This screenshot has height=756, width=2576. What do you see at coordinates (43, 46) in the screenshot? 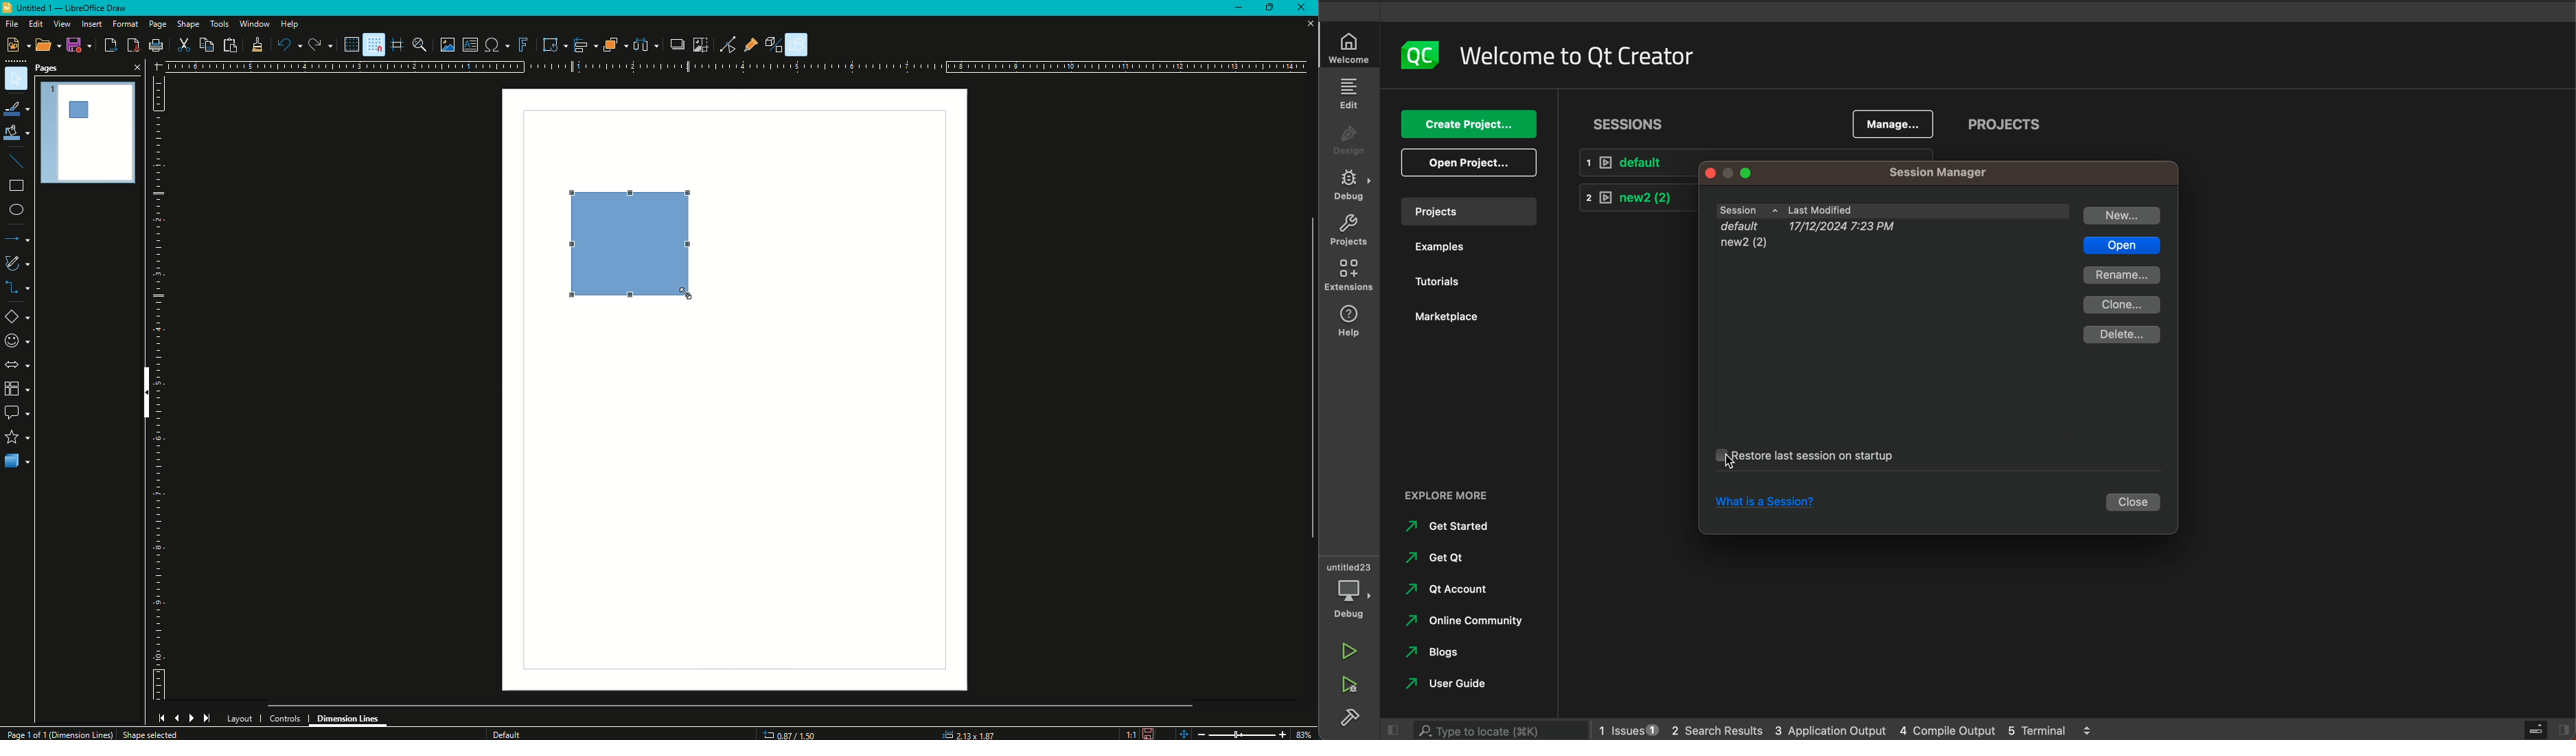
I see `Open` at bounding box center [43, 46].